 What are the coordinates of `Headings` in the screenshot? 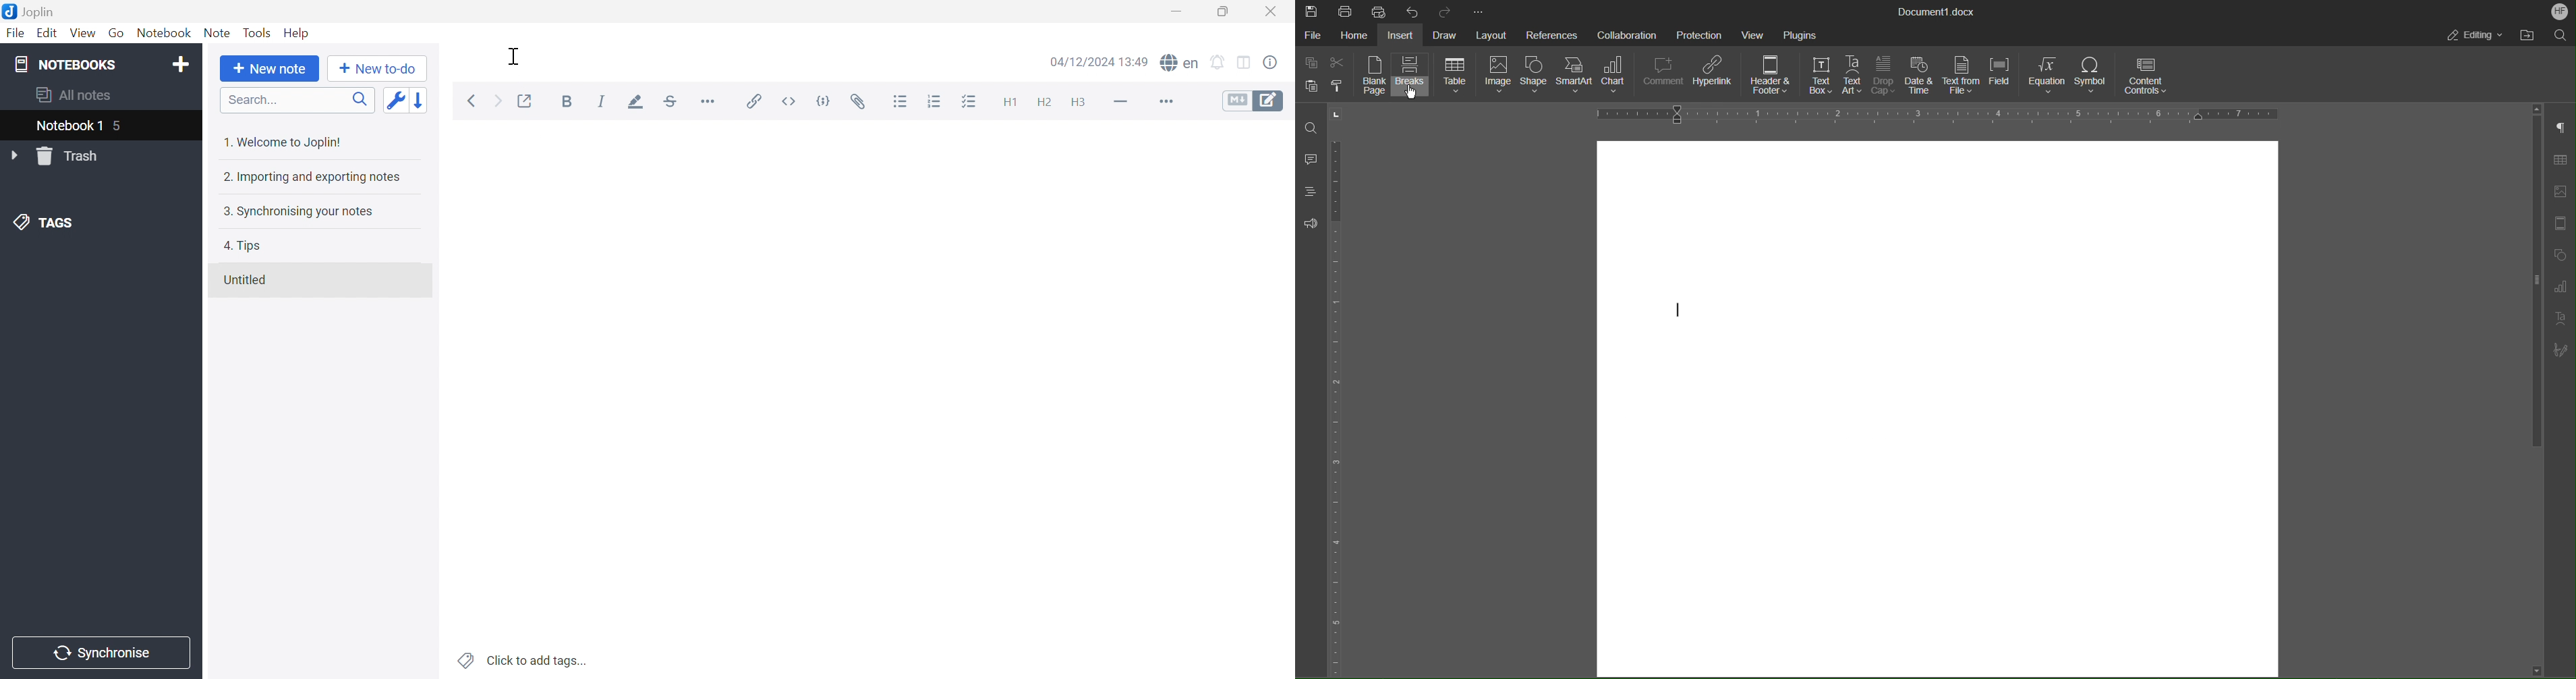 It's located at (1308, 192).